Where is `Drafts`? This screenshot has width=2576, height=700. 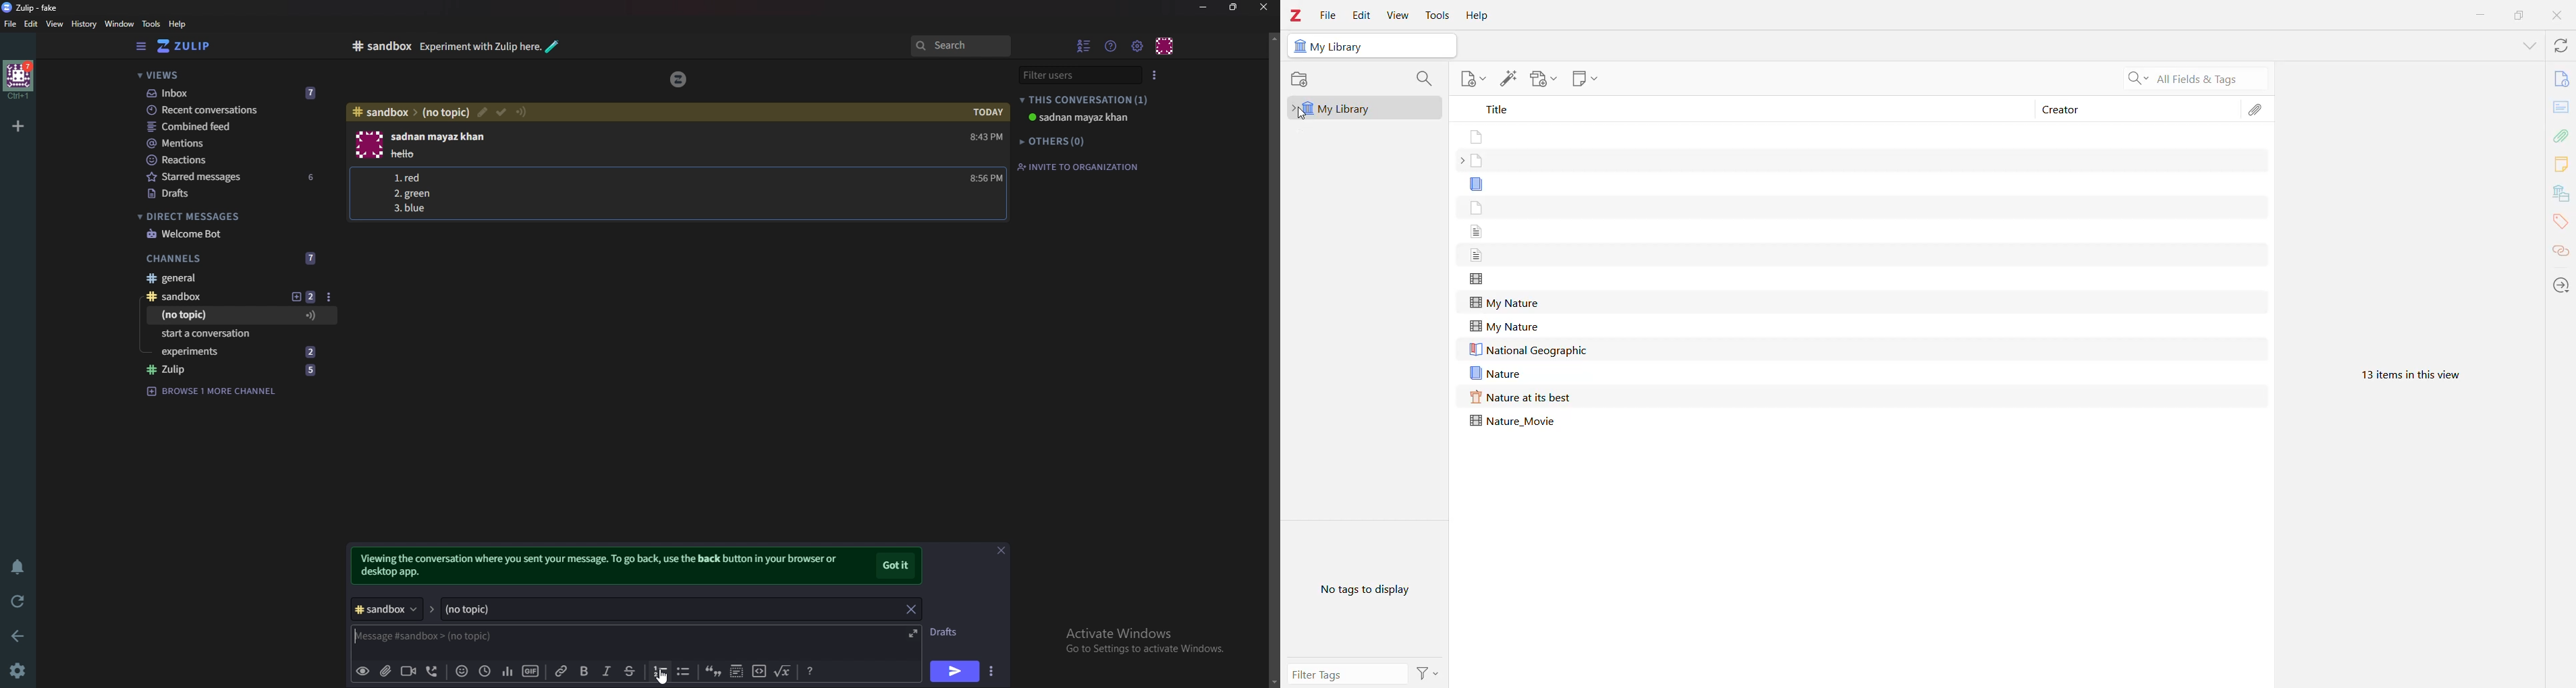
Drafts is located at coordinates (230, 193).